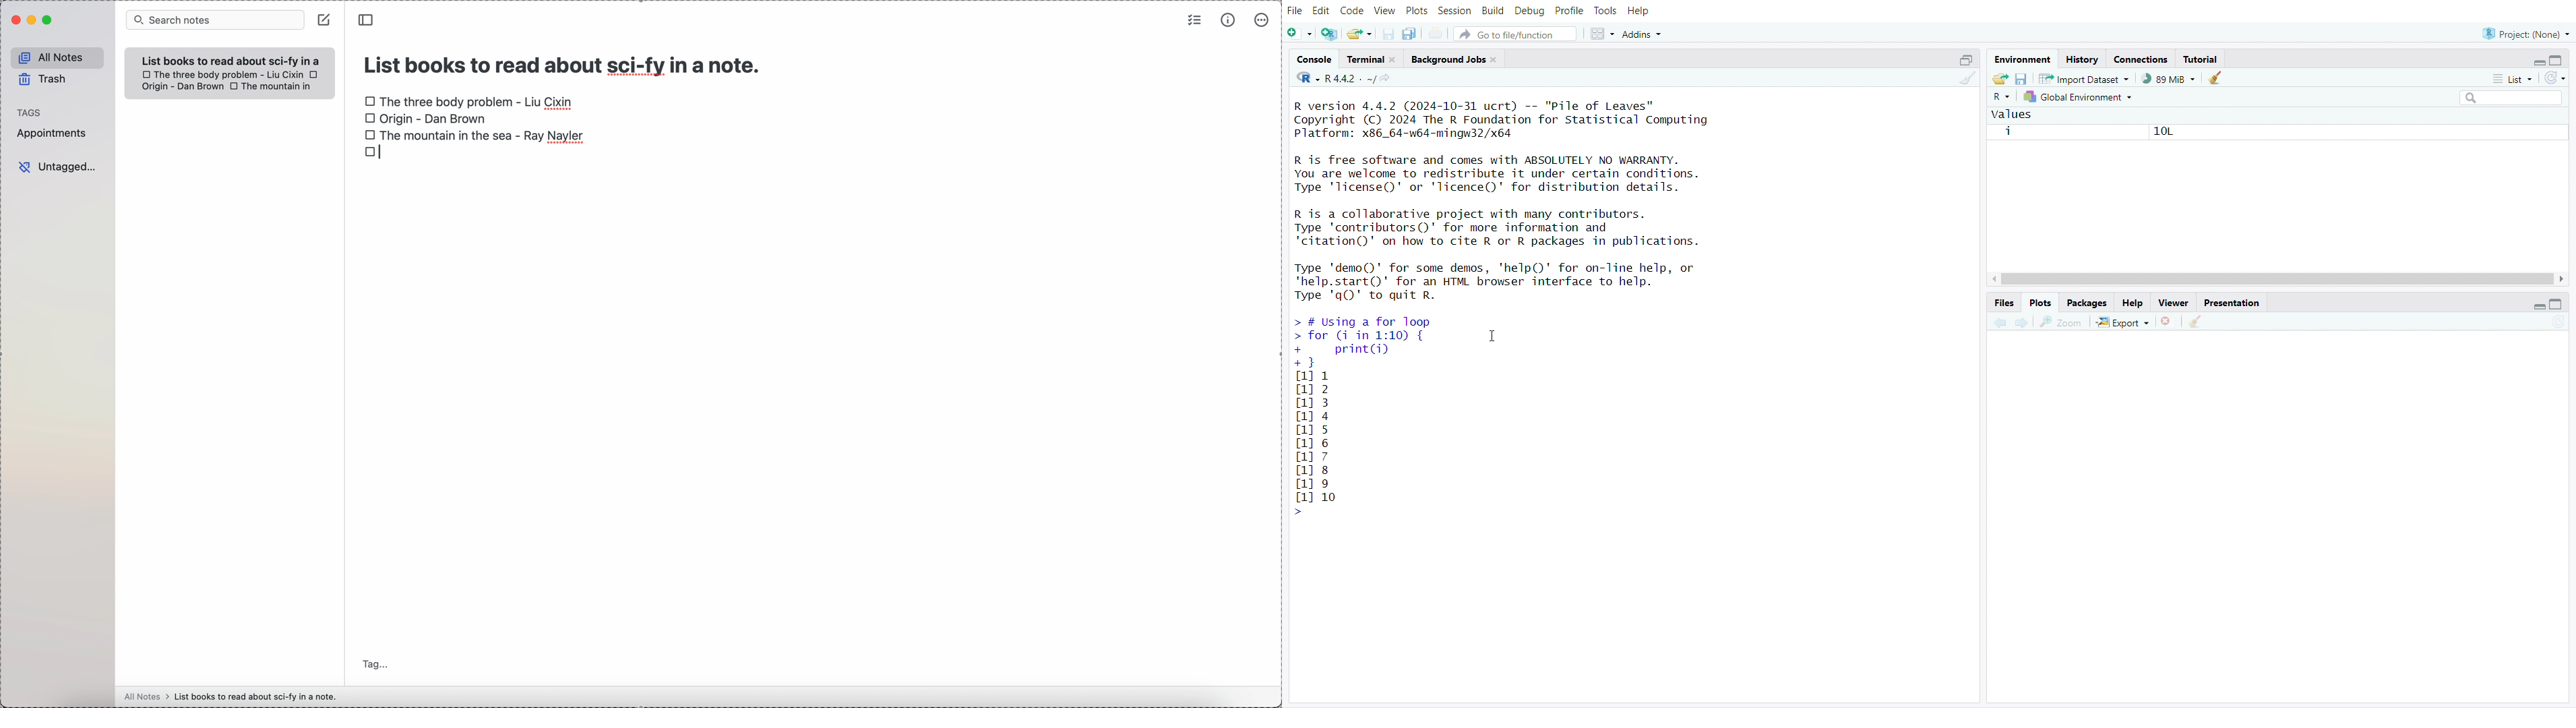  I want to click on presentation, so click(2234, 304).